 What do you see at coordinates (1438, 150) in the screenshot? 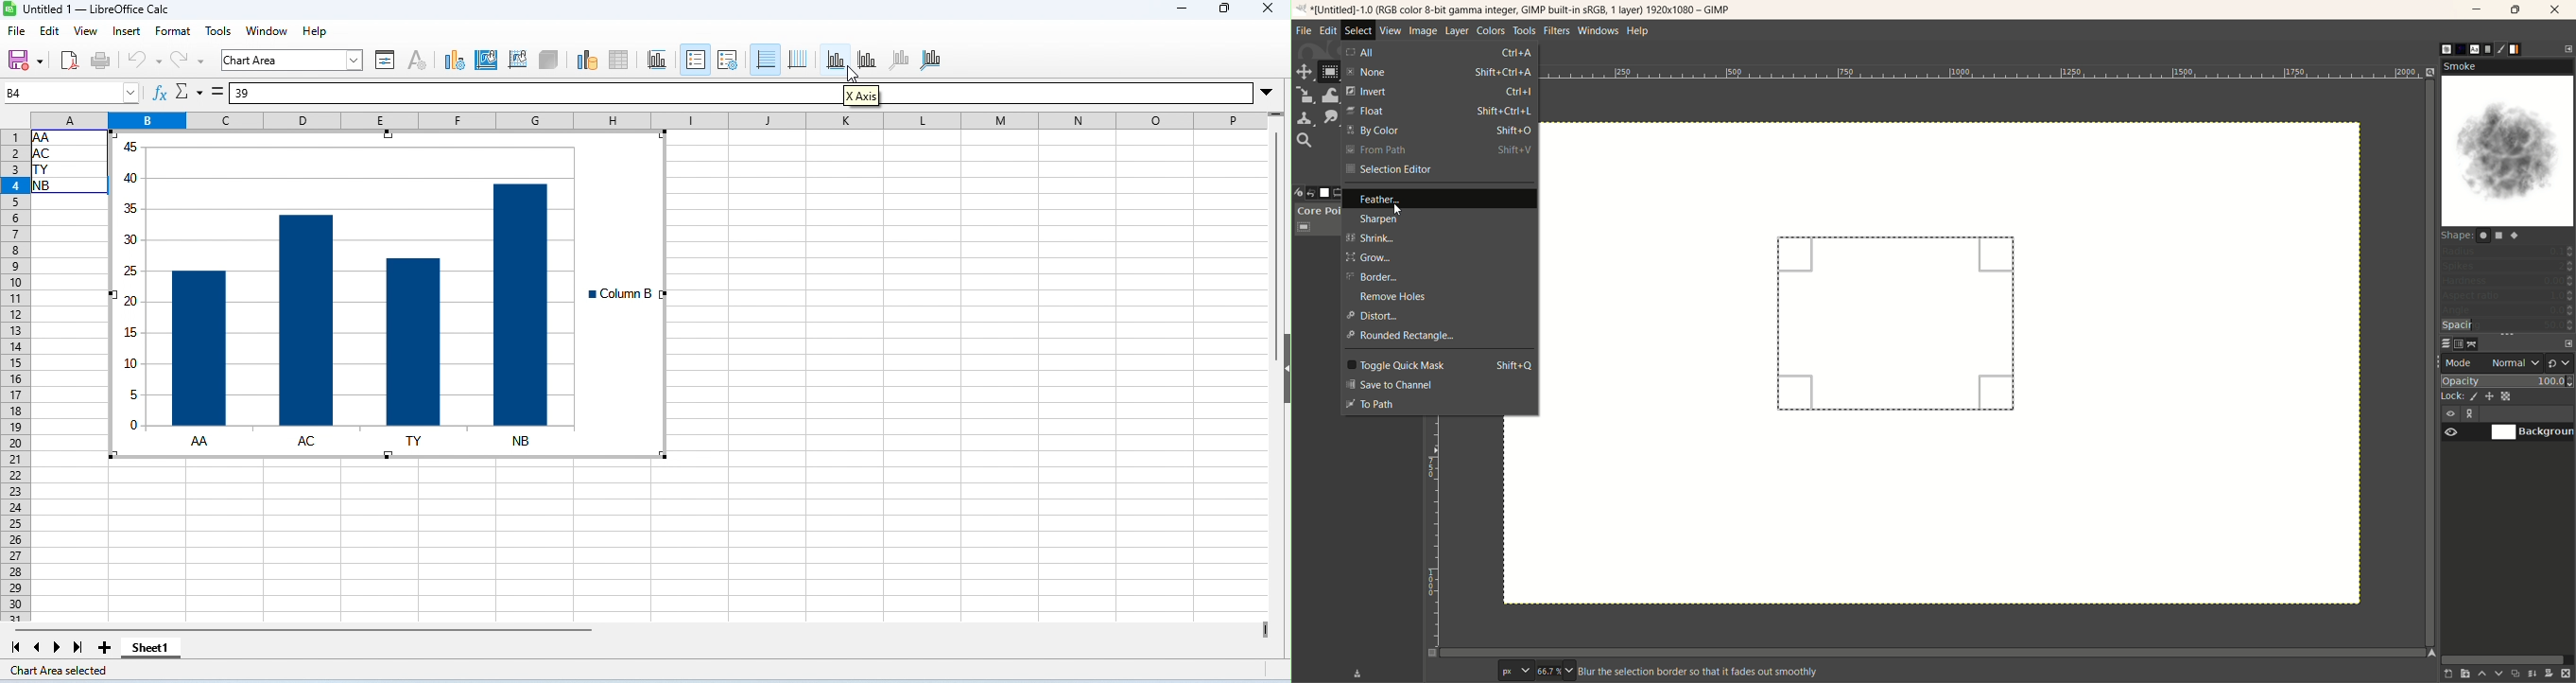
I see `from path` at bounding box center [1438, 150].